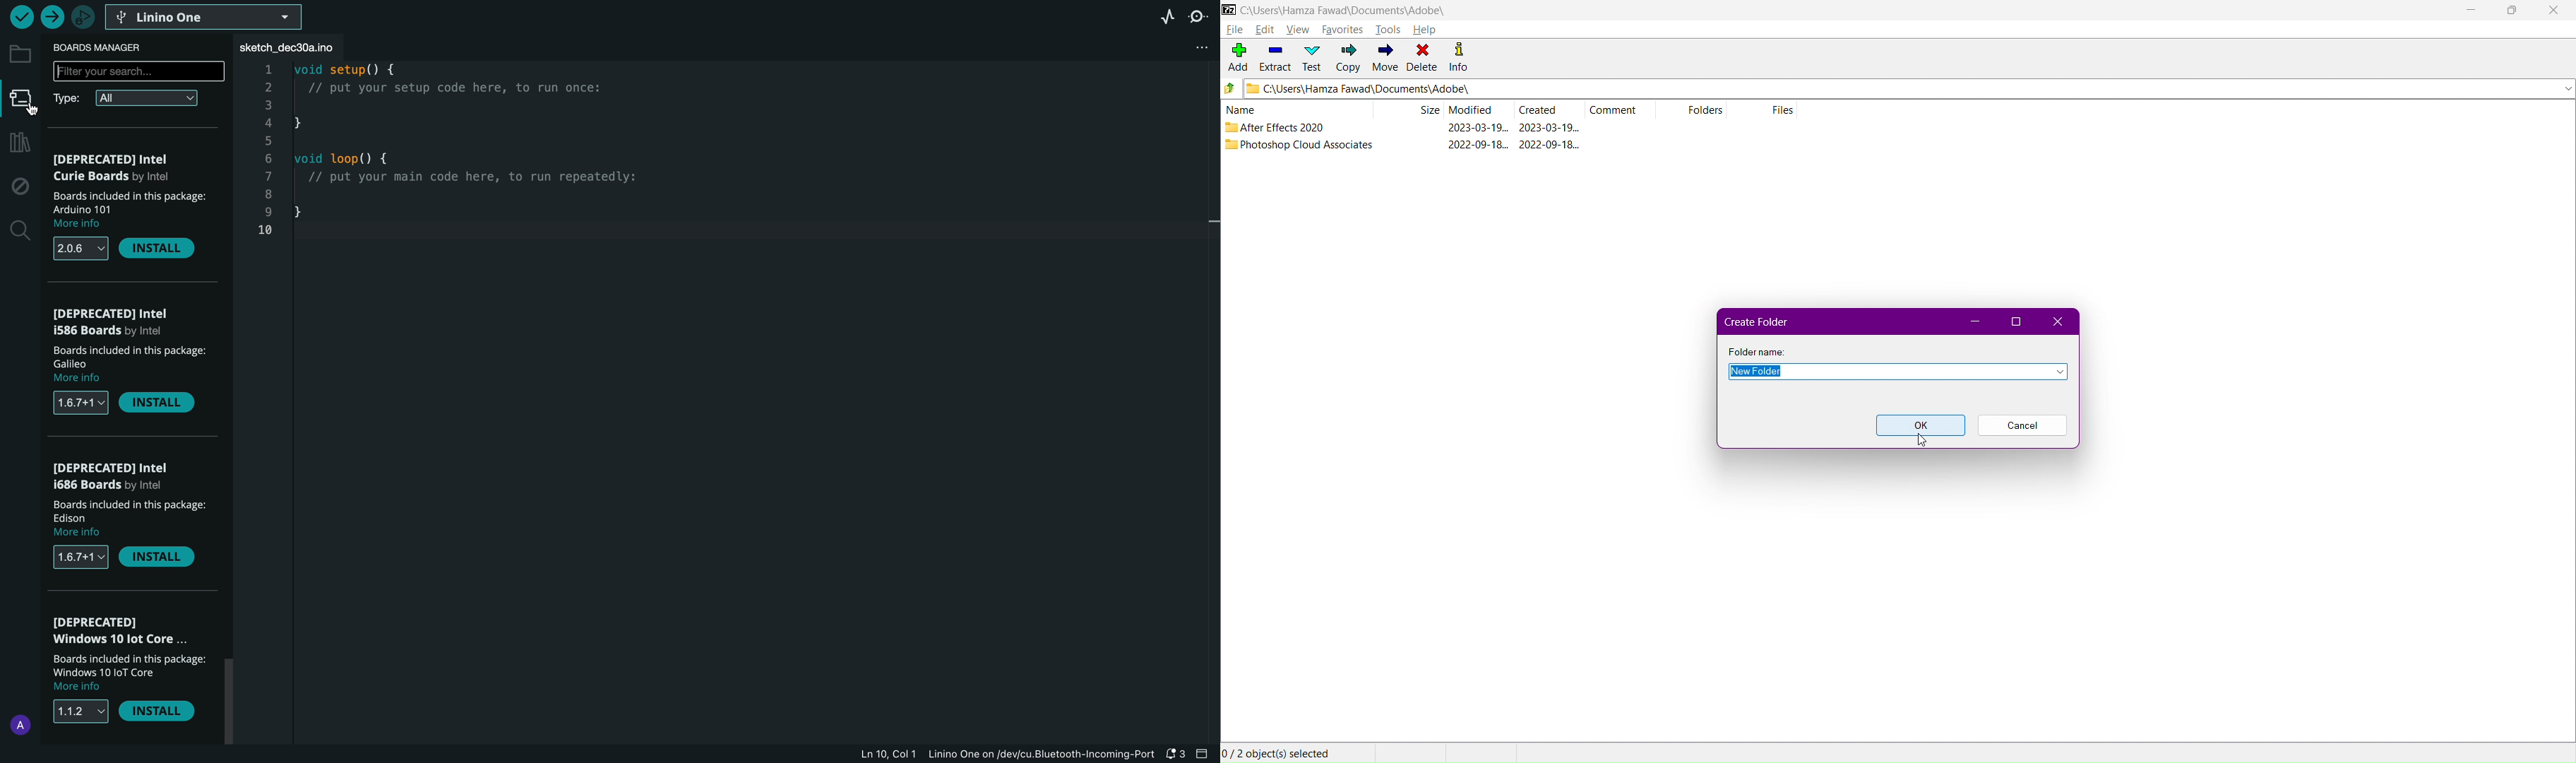 Image resolution: width=2576 pixels, height=784 pixels. What do you see at coordinates (1477, 128) in the screenshot?
I see `modified date & time` at bounding box center [1477, 128].